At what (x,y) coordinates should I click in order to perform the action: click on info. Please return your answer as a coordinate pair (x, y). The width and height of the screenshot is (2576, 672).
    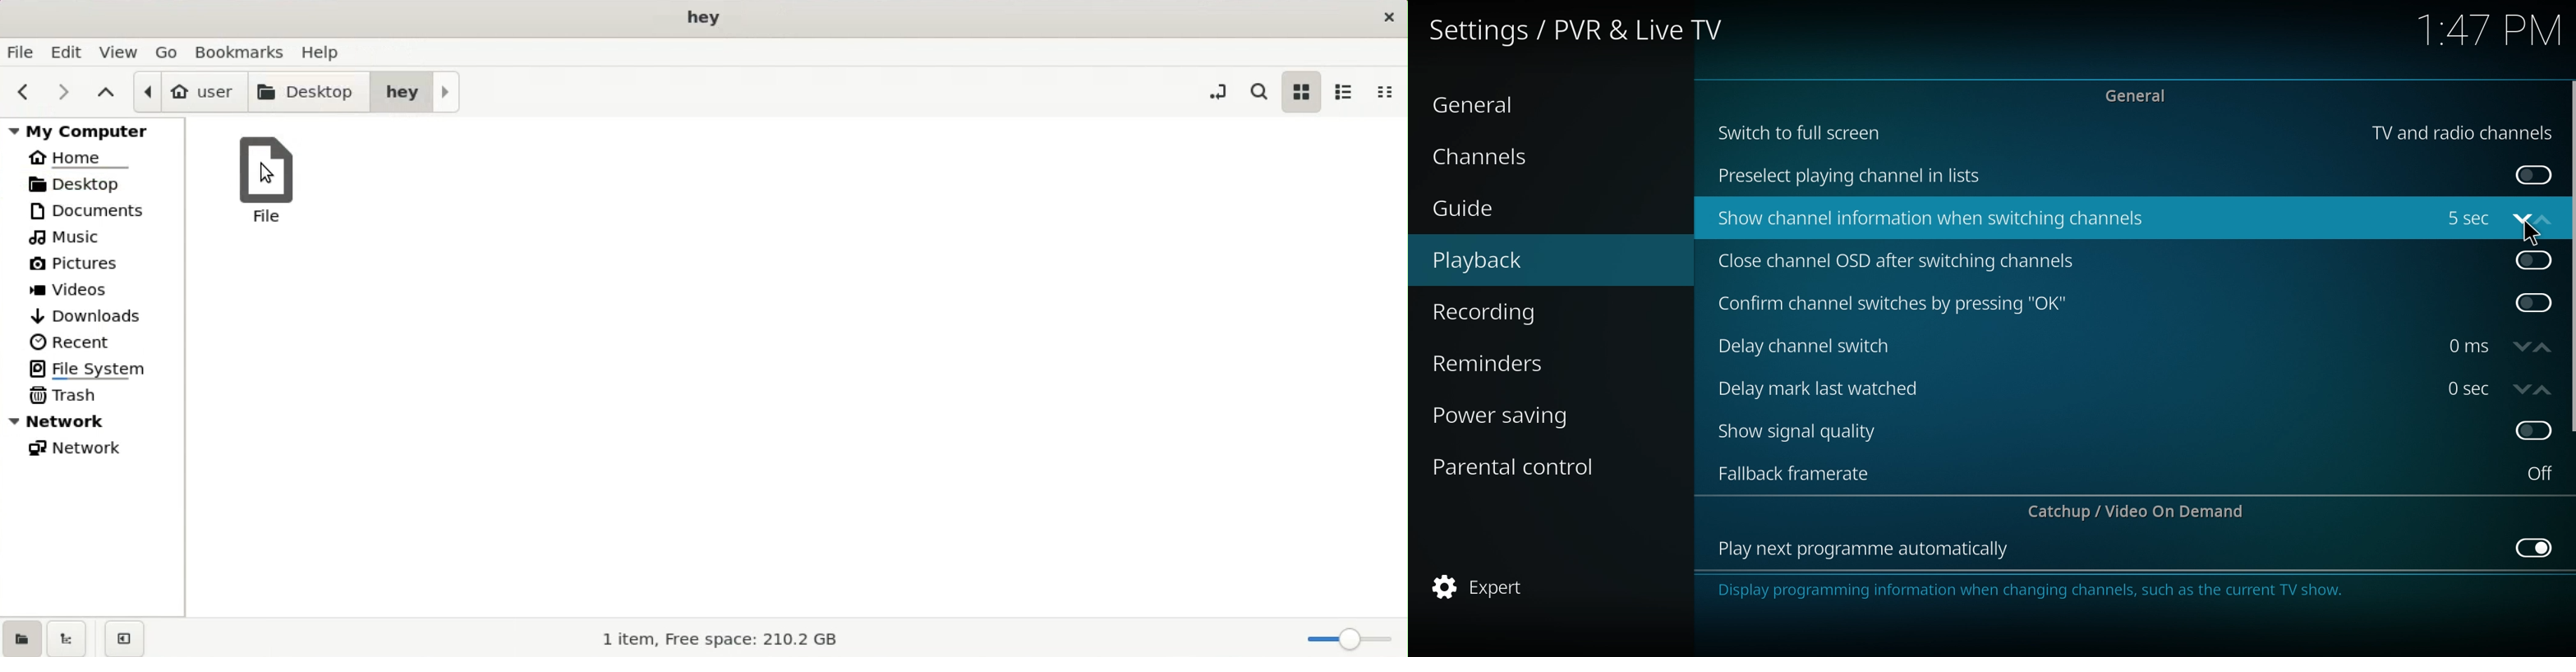
    Looking at the image, I should click on (2106, 591).